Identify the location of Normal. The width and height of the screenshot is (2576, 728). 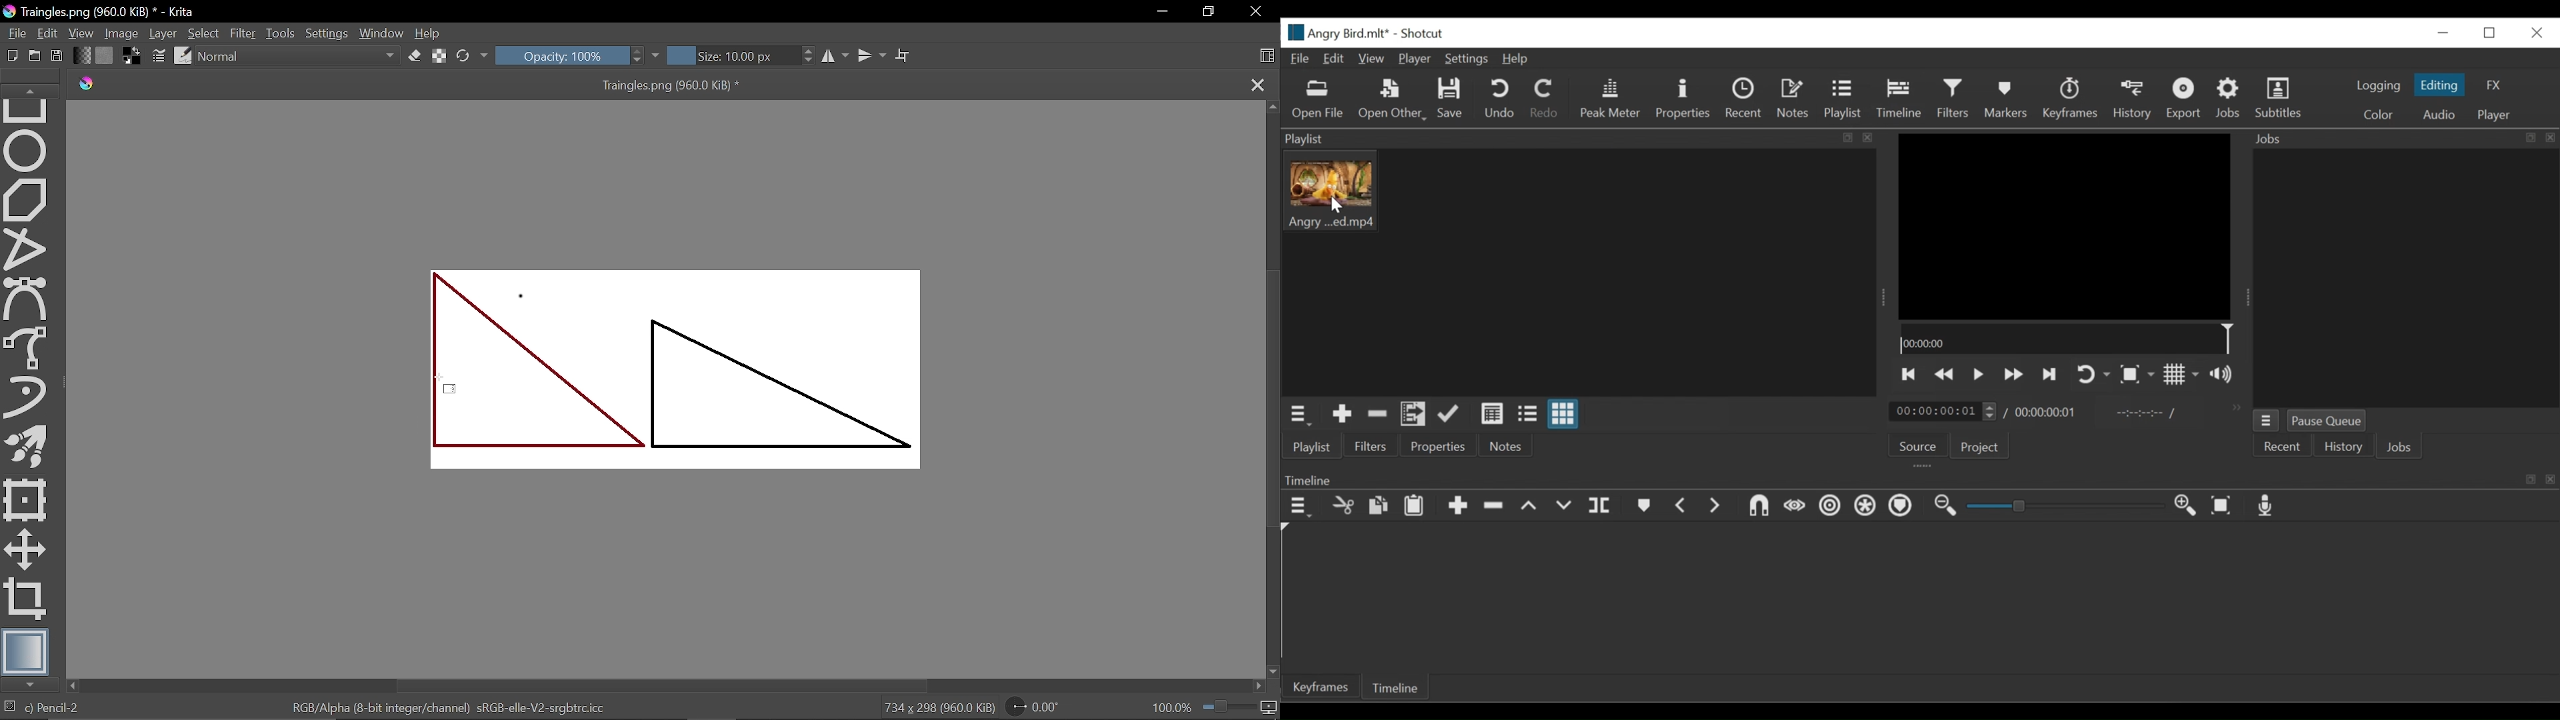
(298, 56).